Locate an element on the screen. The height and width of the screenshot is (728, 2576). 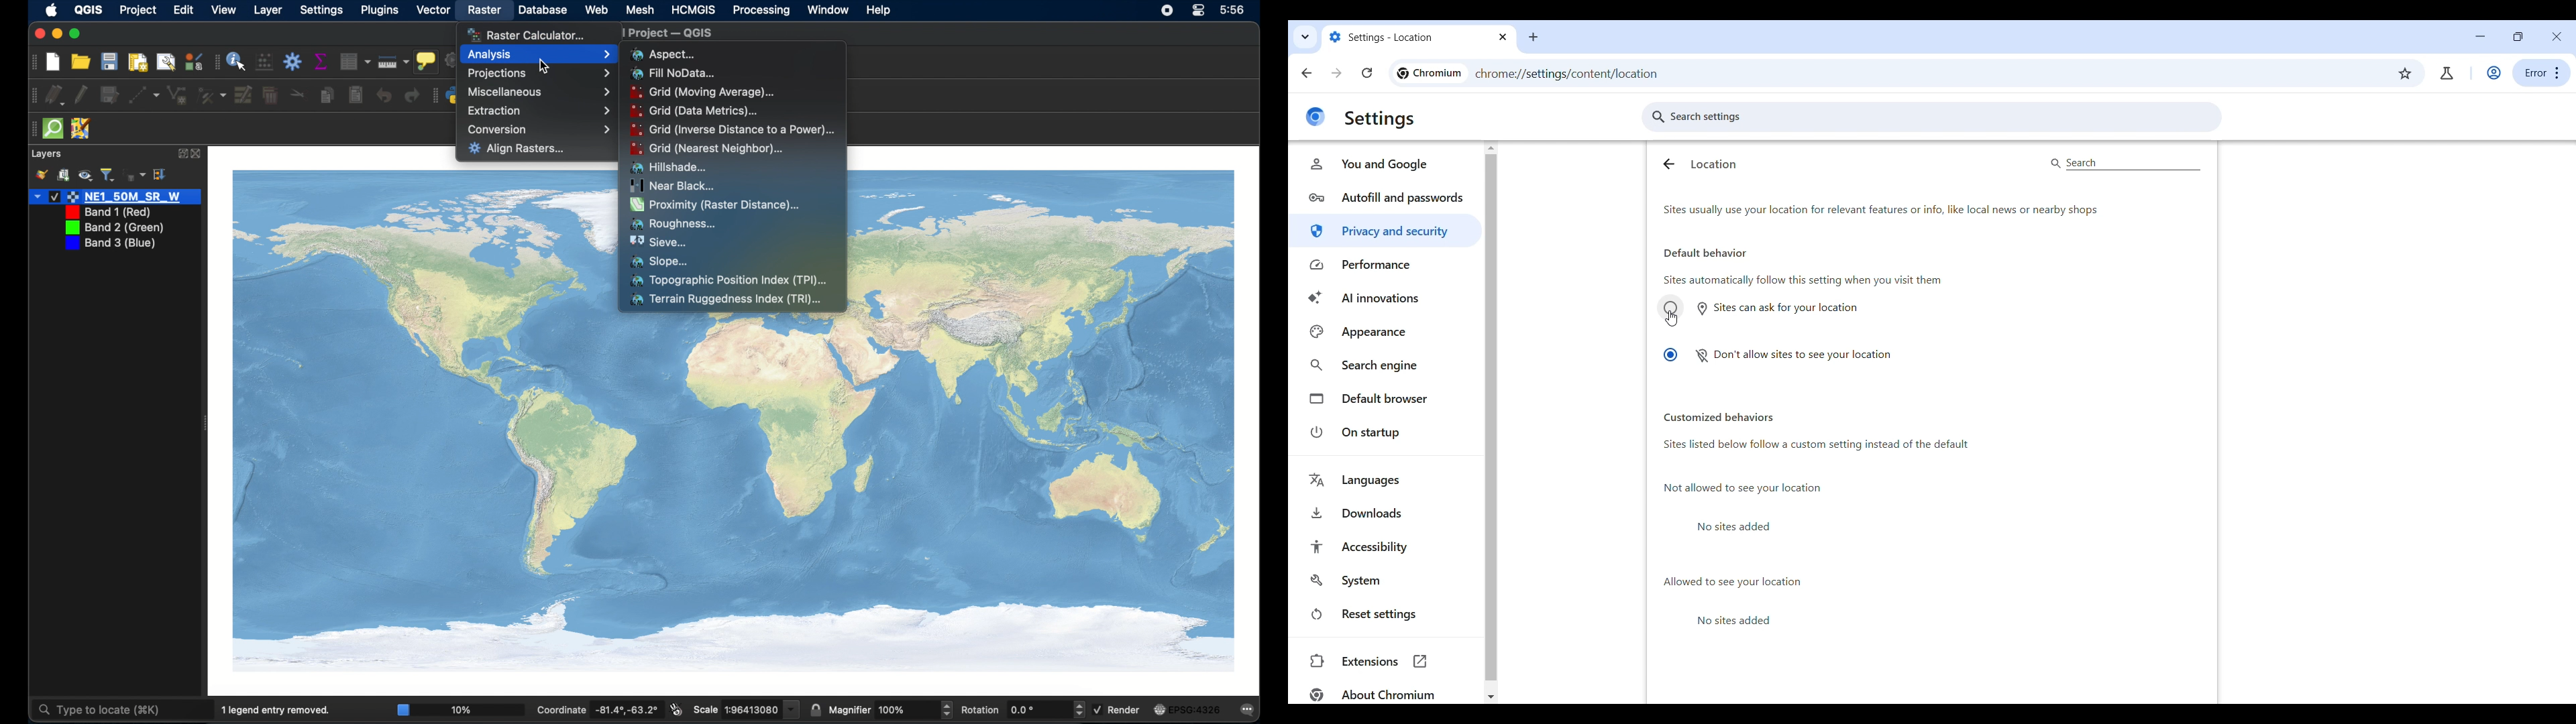
Open new tab is located at coordinates (1534, 38).